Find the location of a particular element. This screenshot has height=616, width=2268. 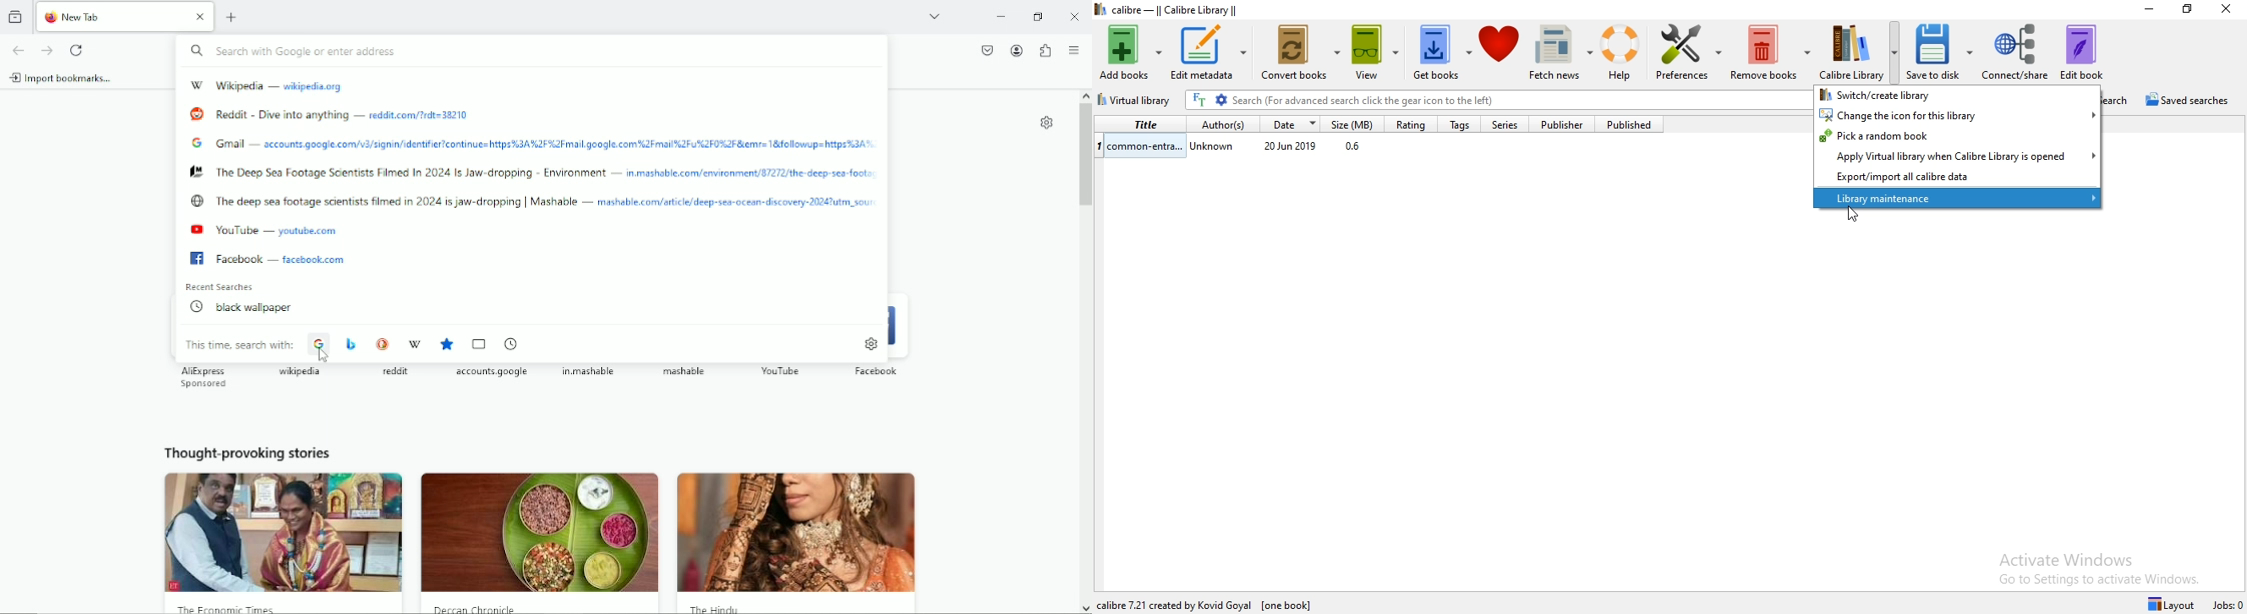

library maintenance is located at coordinates (1959, 199).